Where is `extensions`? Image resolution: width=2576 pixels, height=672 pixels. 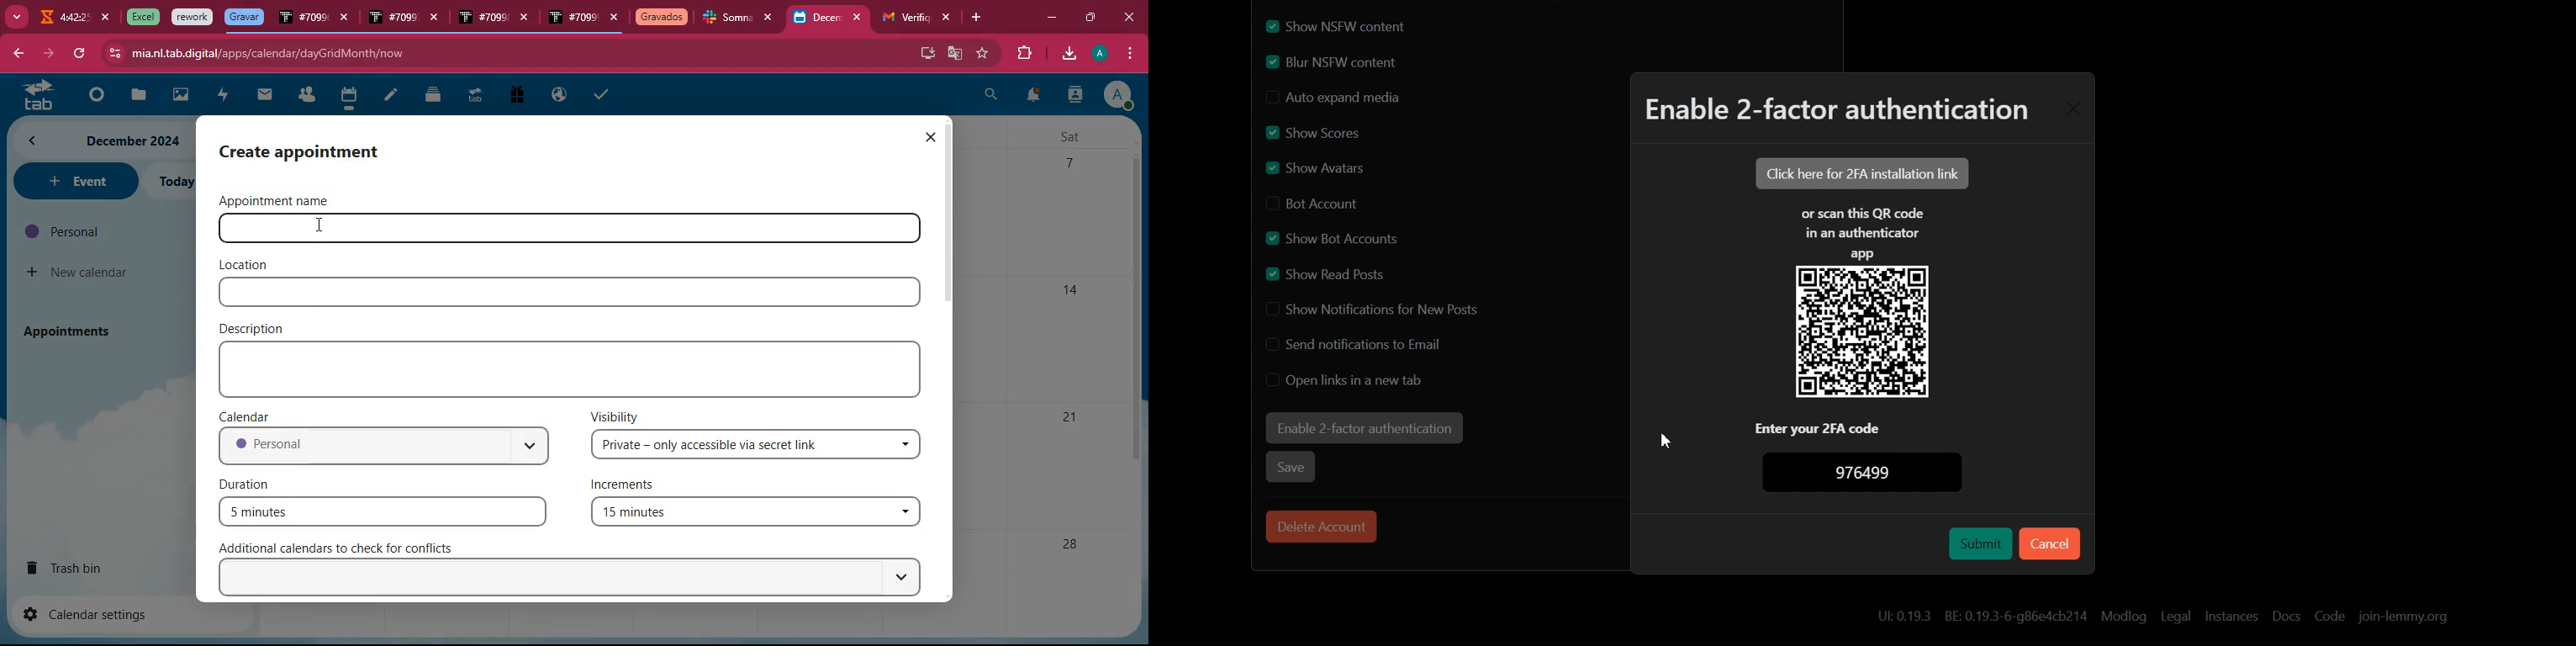 extensions is located at coordinates (1021, 54).